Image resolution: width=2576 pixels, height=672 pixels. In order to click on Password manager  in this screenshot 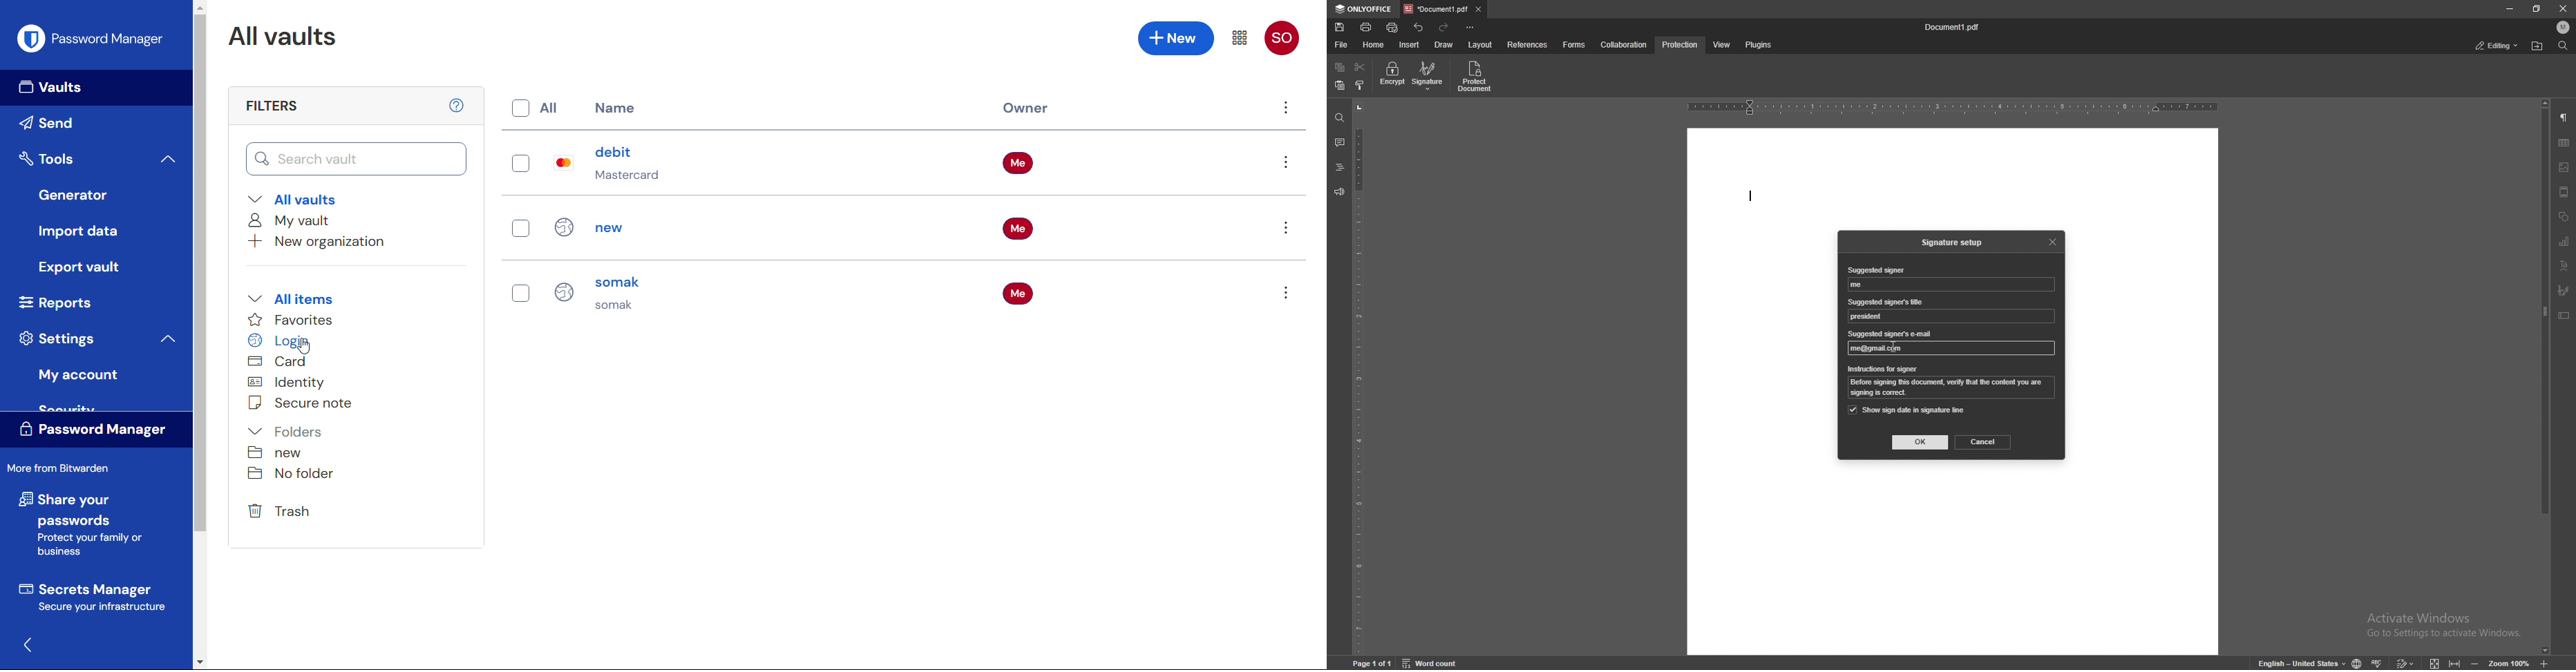, I will do `click(95, 431)`.